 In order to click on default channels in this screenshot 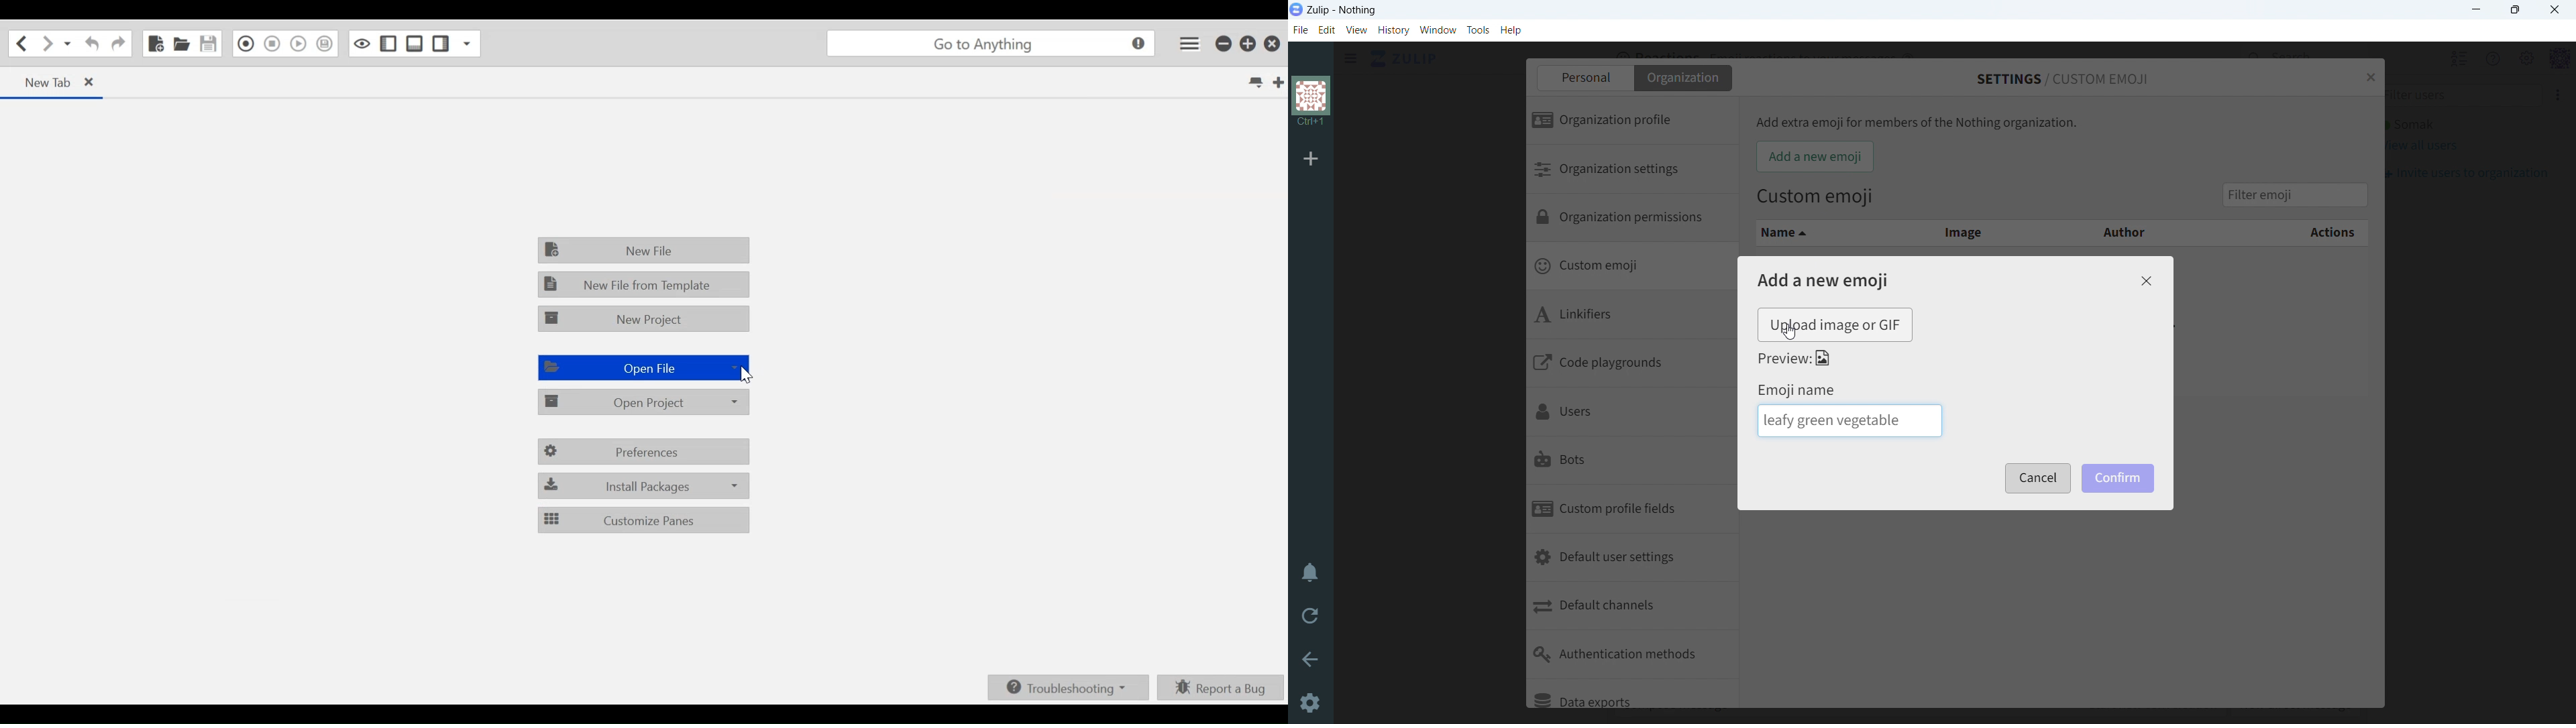, I will do `click(1633, 607)`.